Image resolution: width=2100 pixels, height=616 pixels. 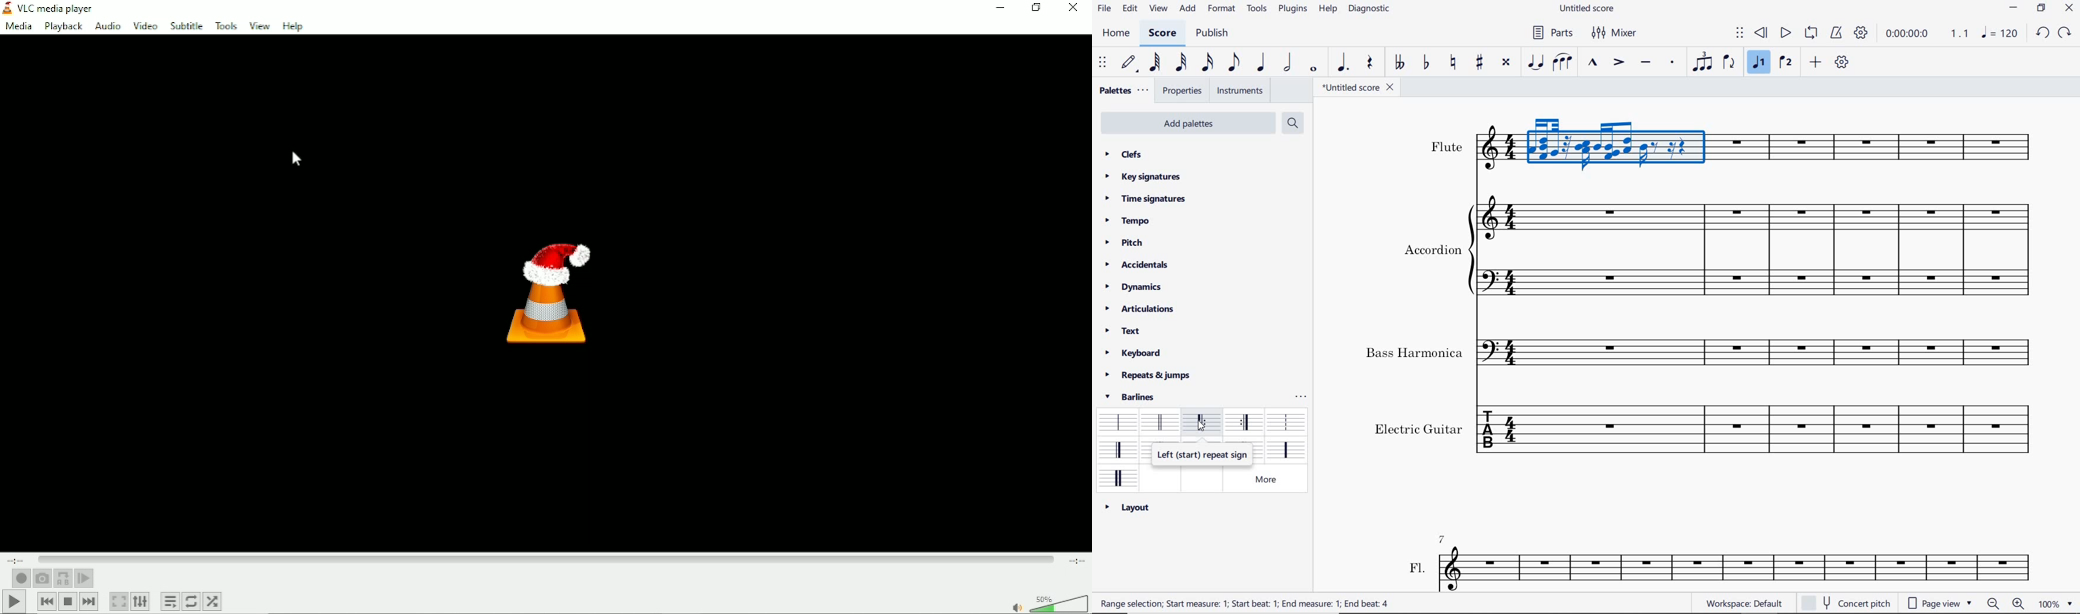 I want to click on accidentals, so click(x=1141, y=264).